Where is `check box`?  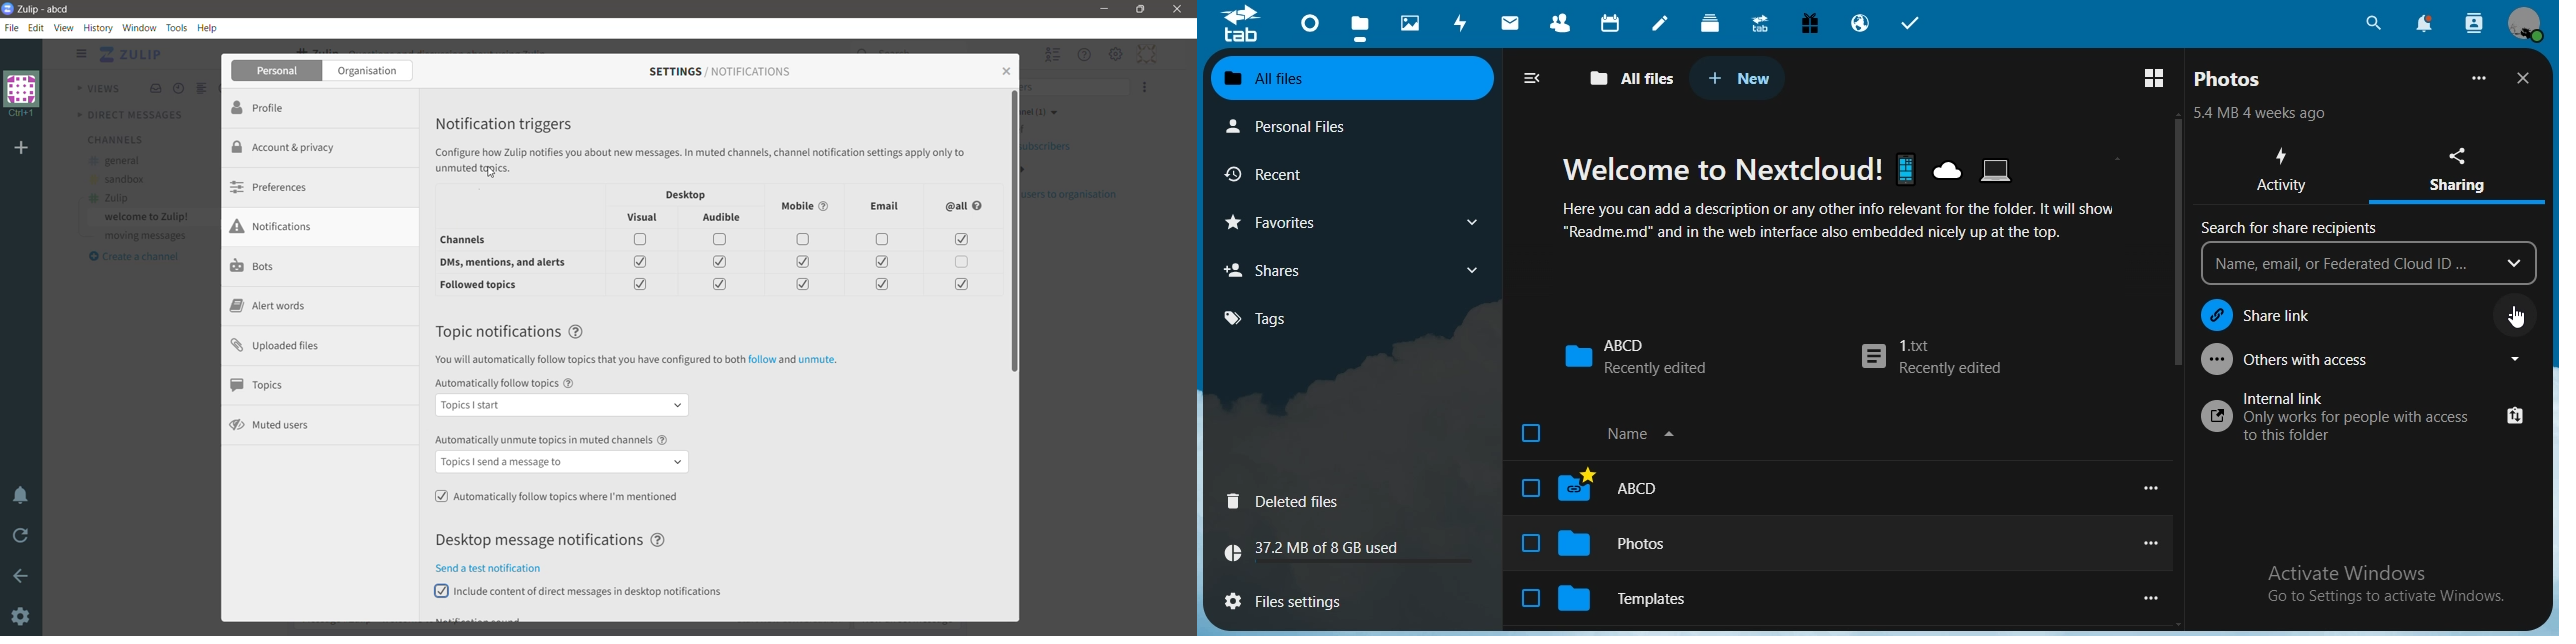 check box is located at coordinates (958, 284).